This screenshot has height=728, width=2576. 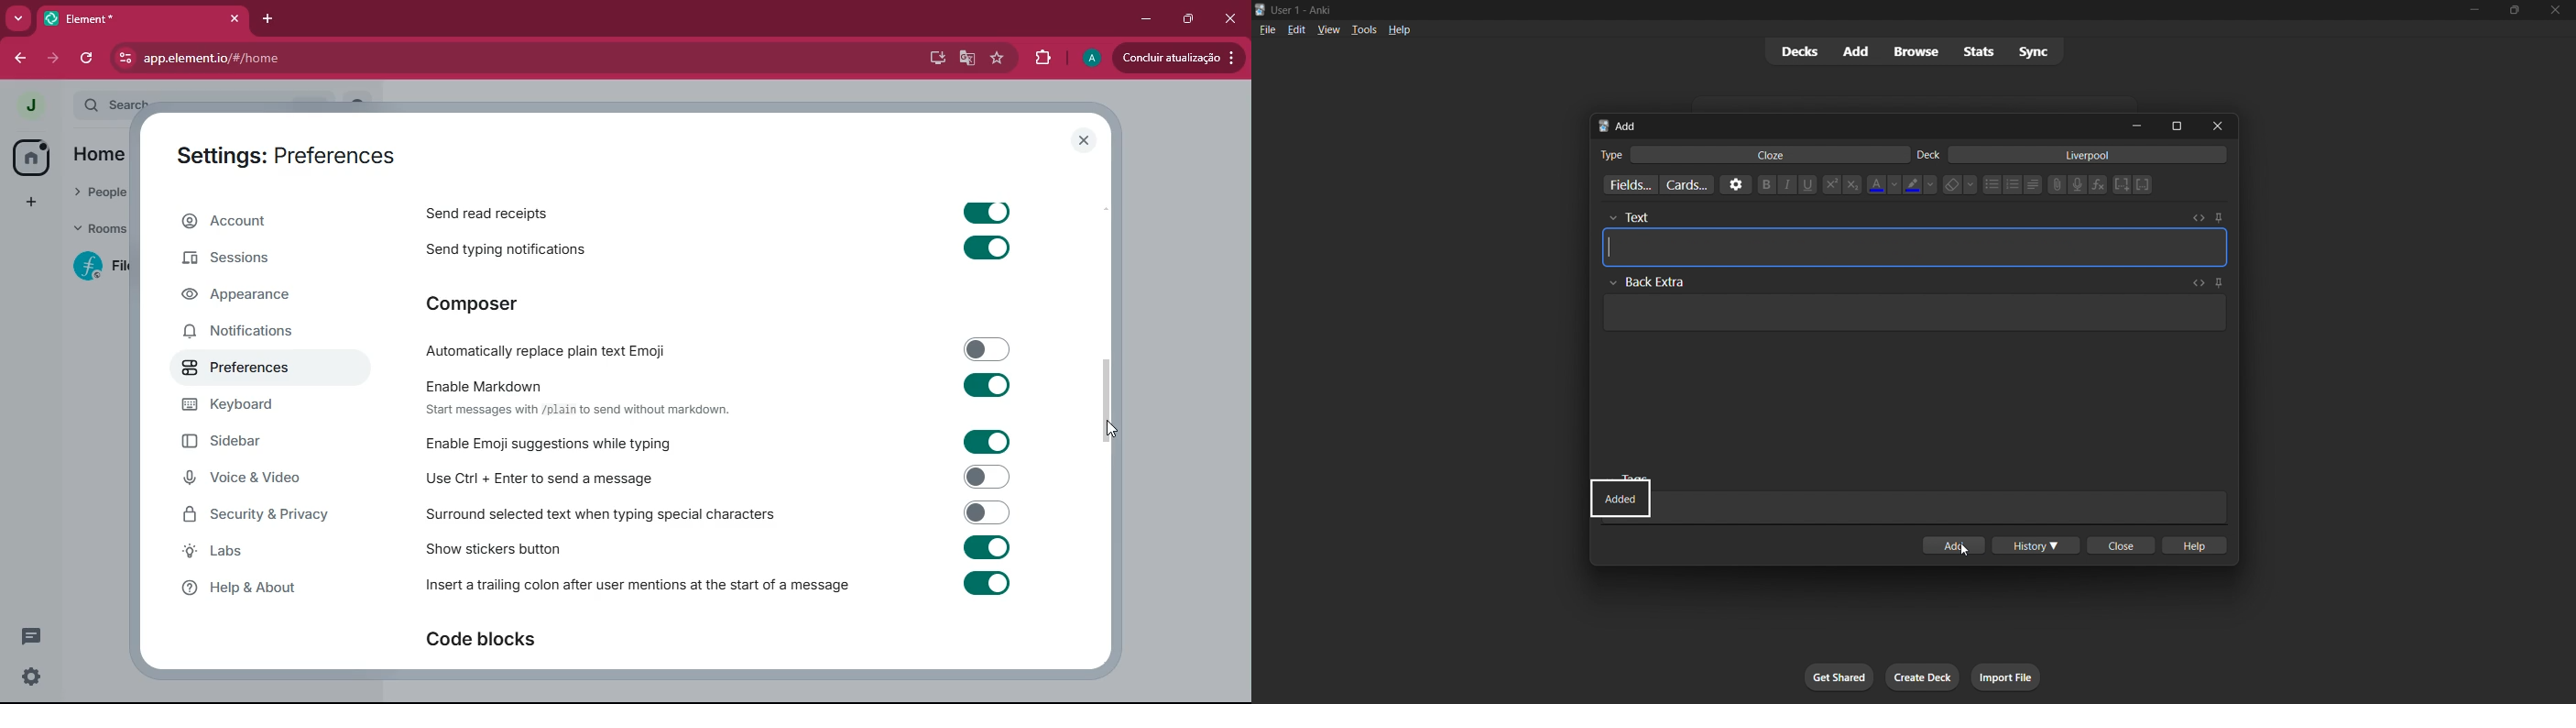 I want to click on title bar, so click(x=1808, y=10).